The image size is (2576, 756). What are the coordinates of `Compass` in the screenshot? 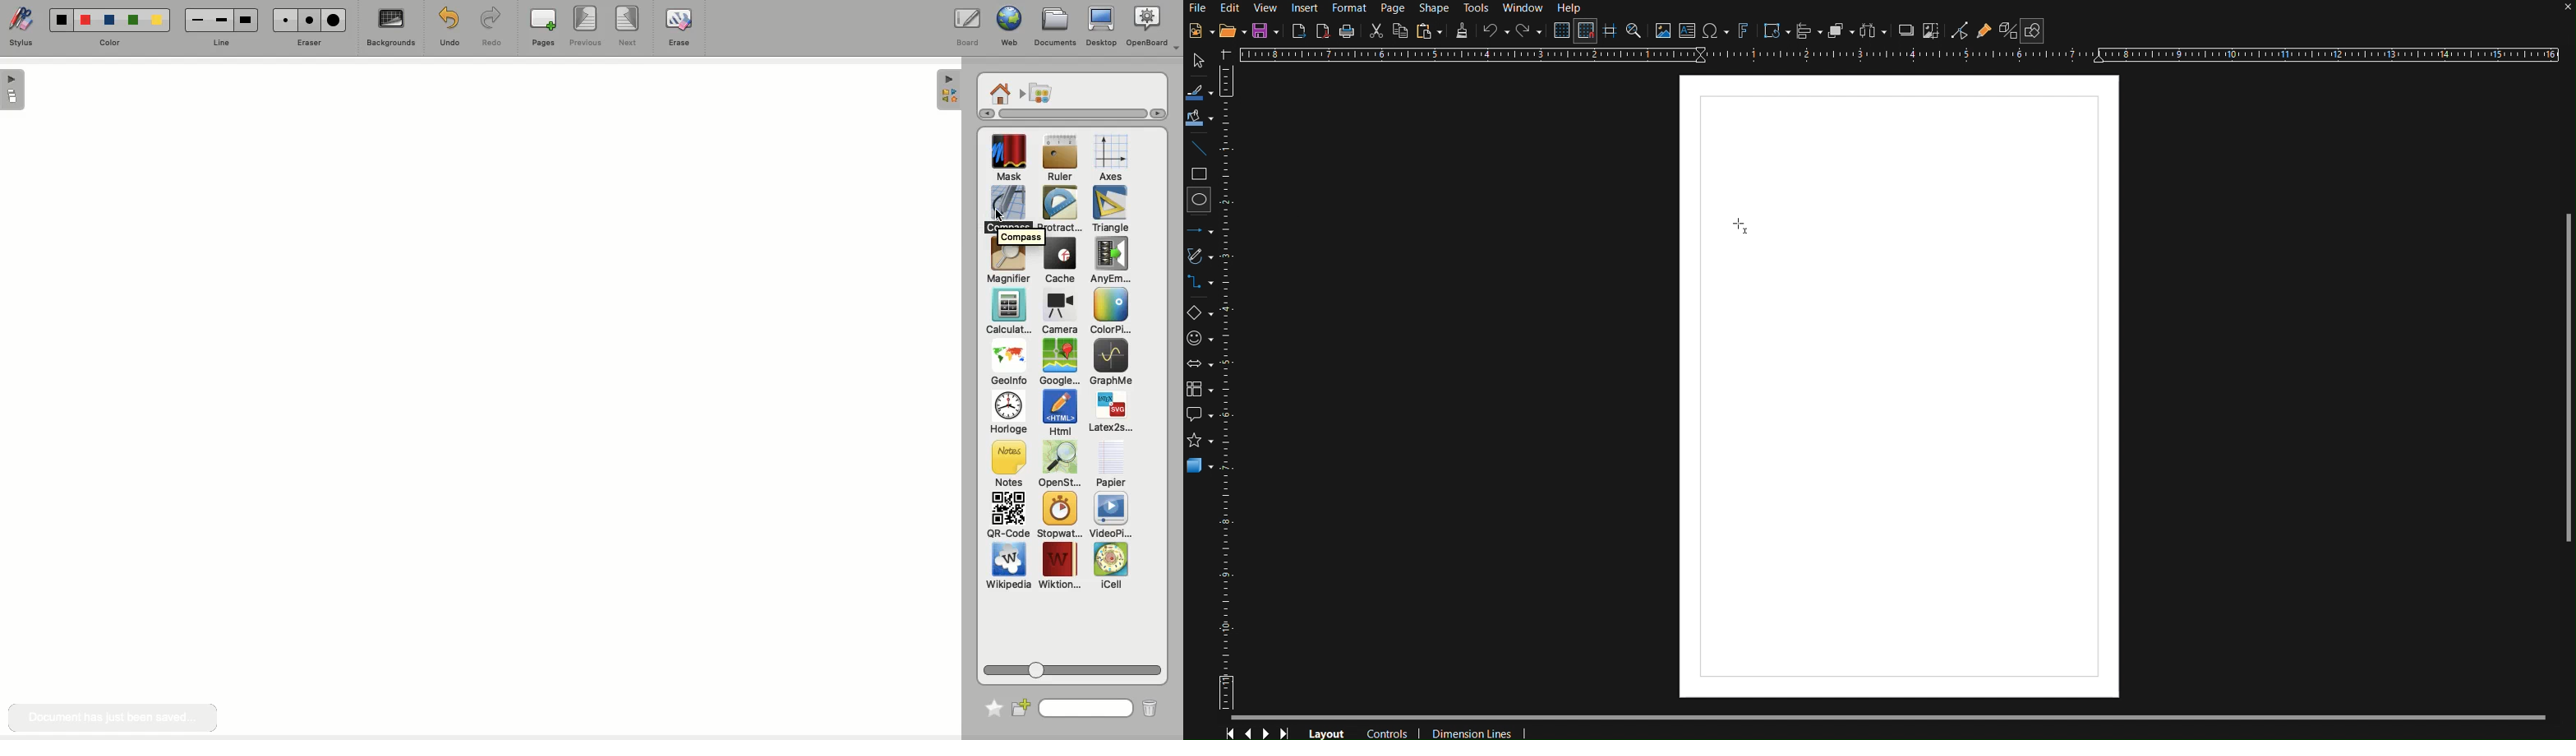 It's located at (1009, 209).